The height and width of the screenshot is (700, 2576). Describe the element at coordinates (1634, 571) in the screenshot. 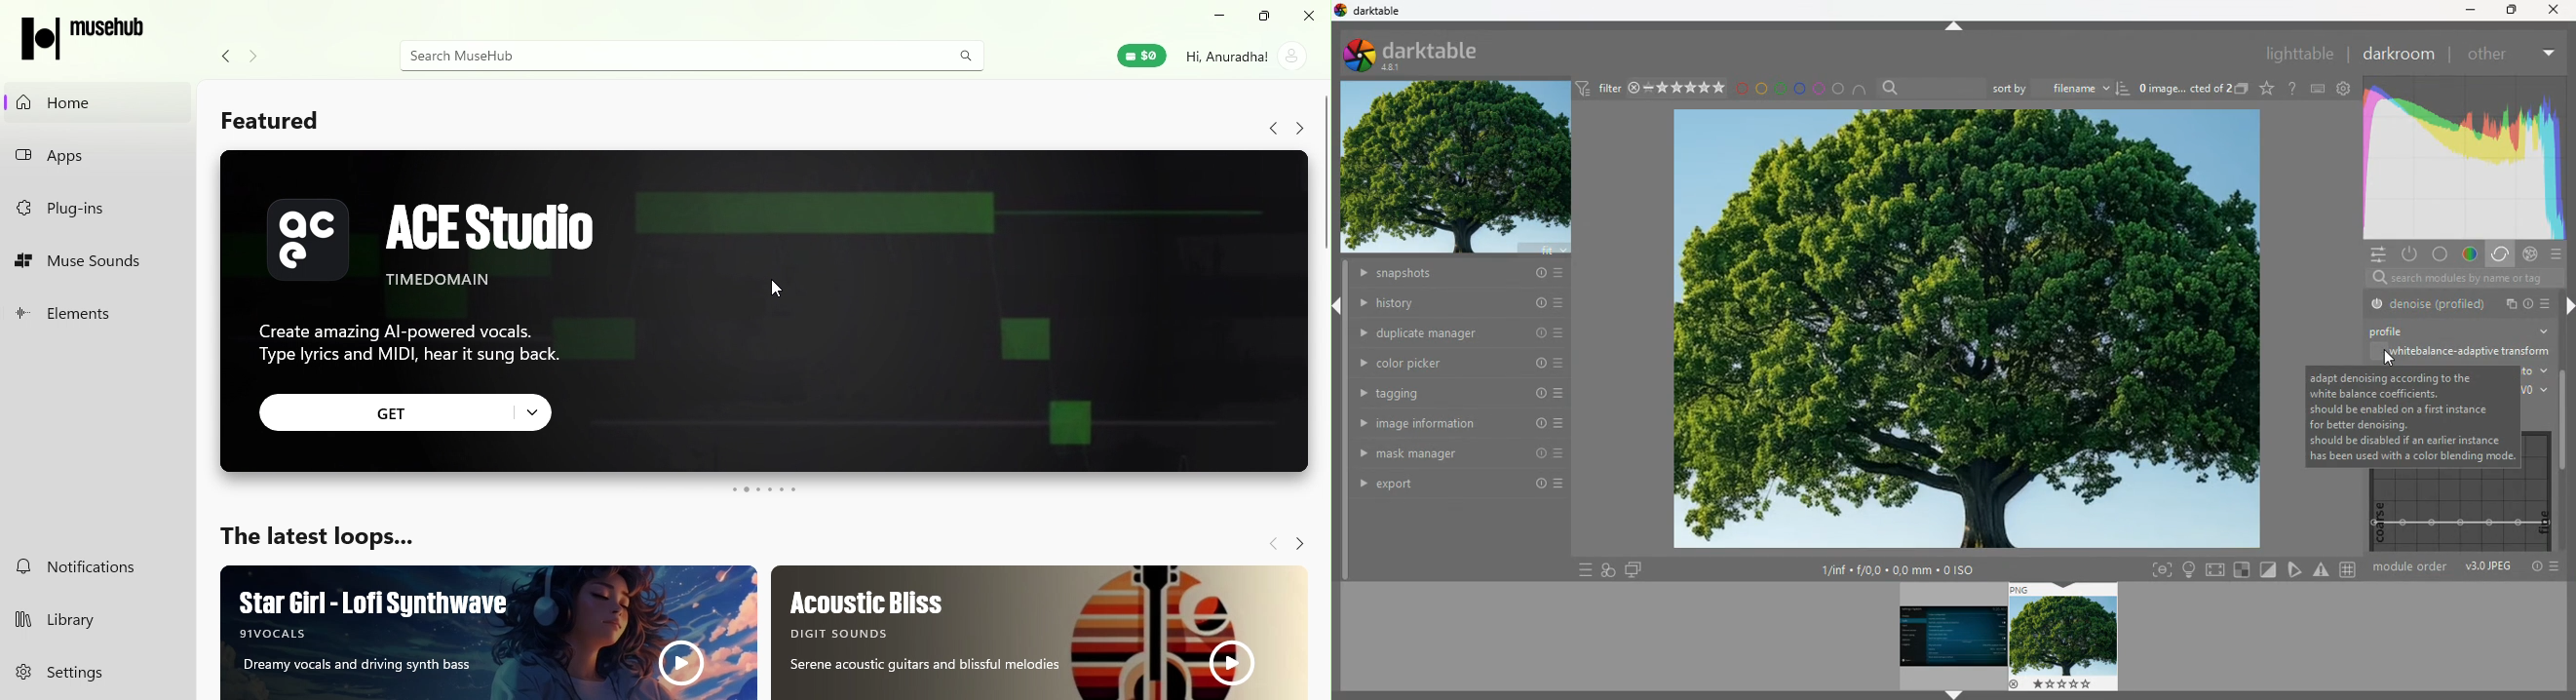

I see `screen` at that location.